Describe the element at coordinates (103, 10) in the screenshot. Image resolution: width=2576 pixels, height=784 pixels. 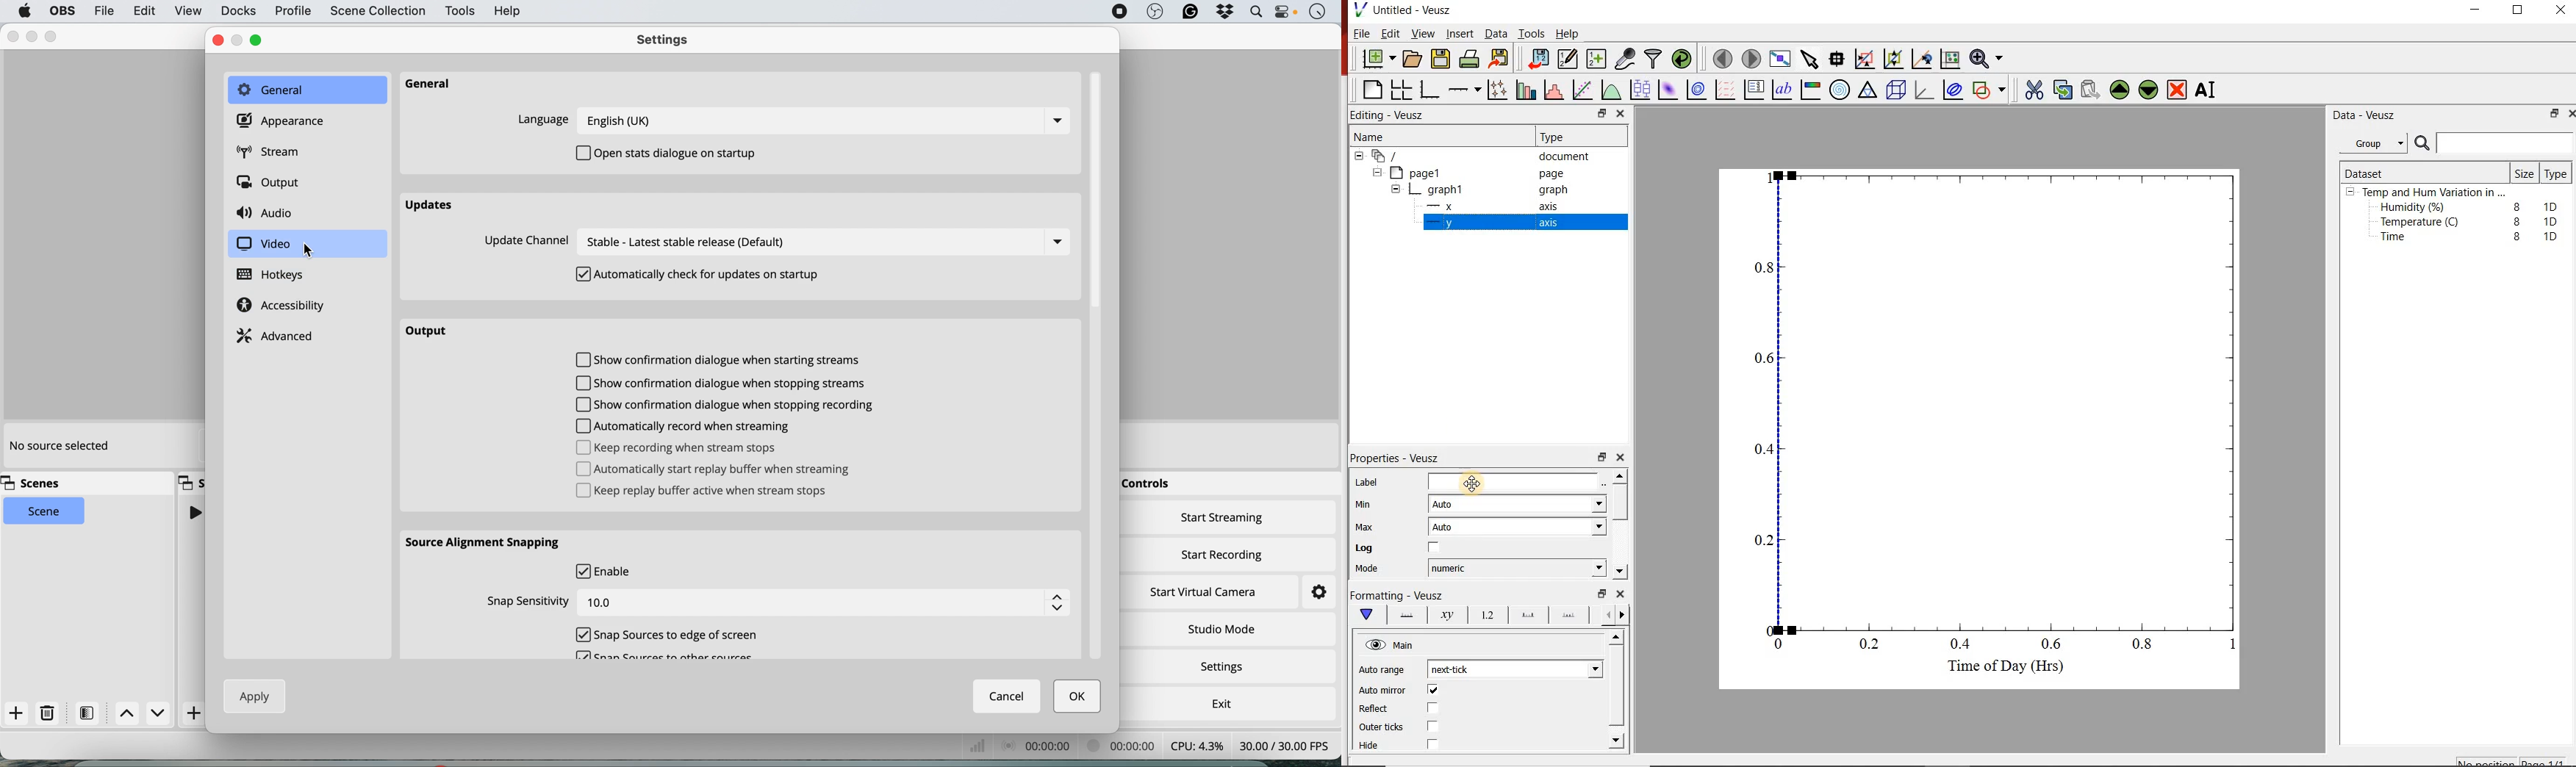
I see `file` at that location.